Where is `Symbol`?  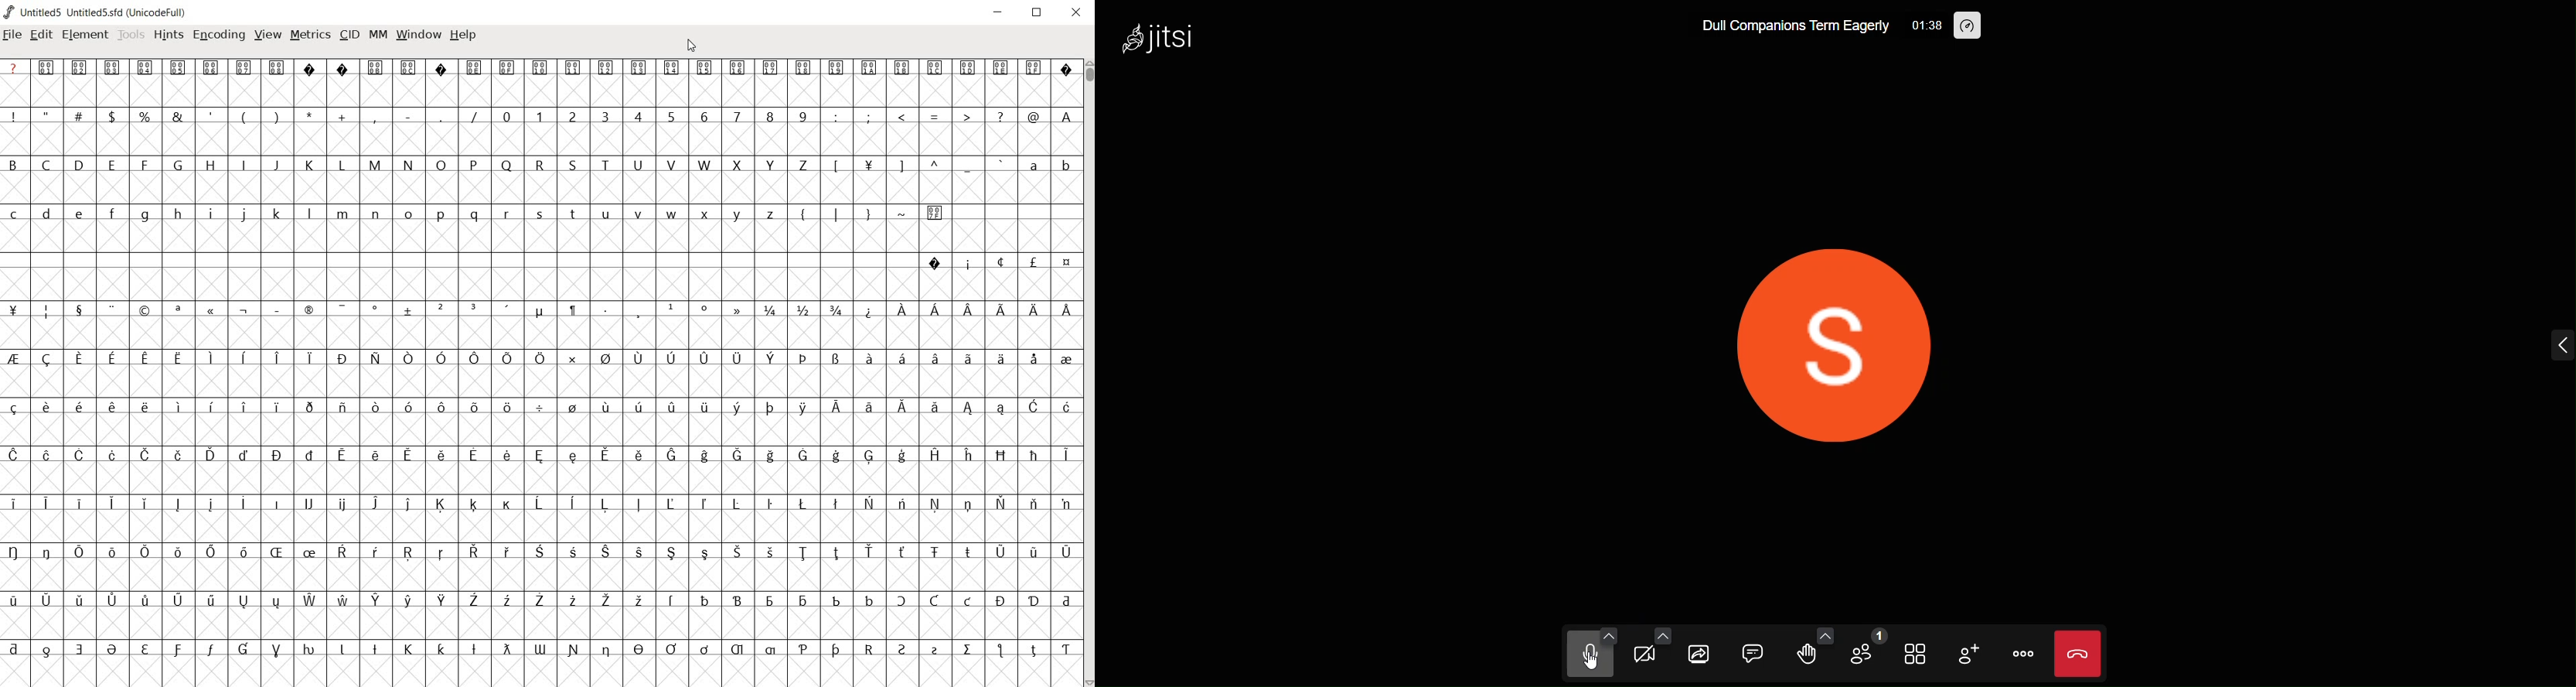 Symbol is located at coordinates (146, 455).